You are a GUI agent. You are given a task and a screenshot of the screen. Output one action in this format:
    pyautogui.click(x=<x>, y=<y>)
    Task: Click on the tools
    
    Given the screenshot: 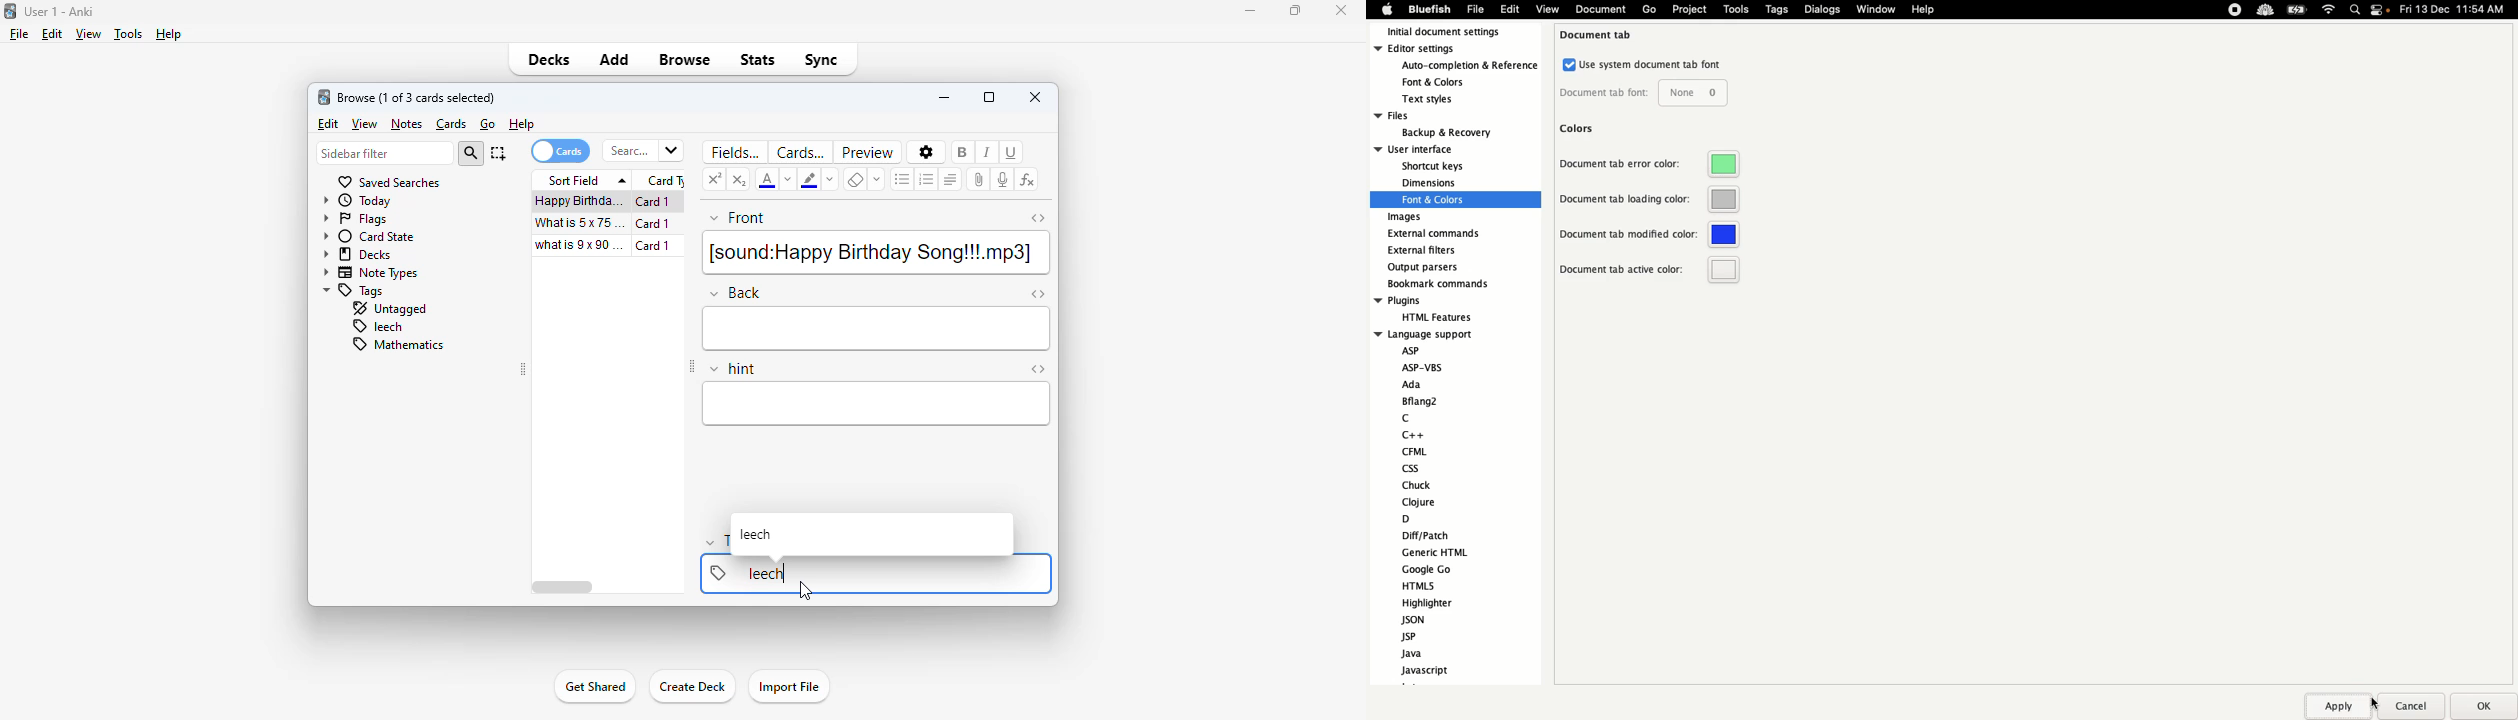 What is the action you would take?
    pyautogui.click(x=128, y=35)
    